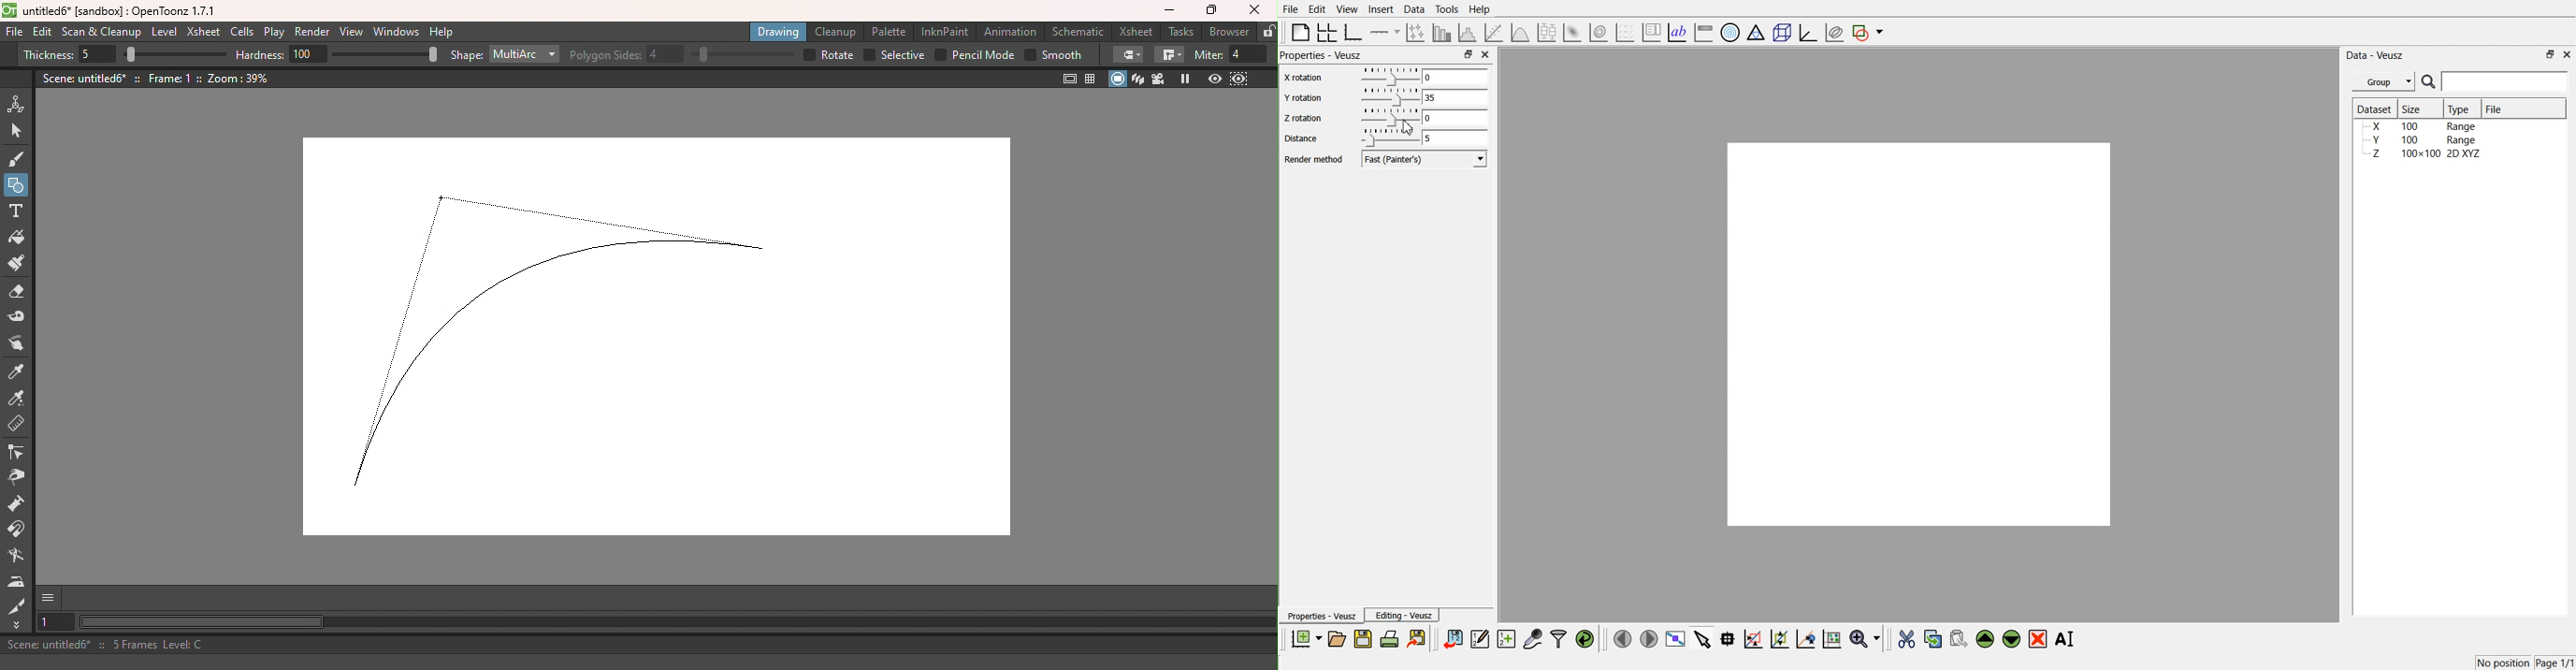 This screenshot has height=672, width=2576. I want to click on Edit, so click(42, 34).